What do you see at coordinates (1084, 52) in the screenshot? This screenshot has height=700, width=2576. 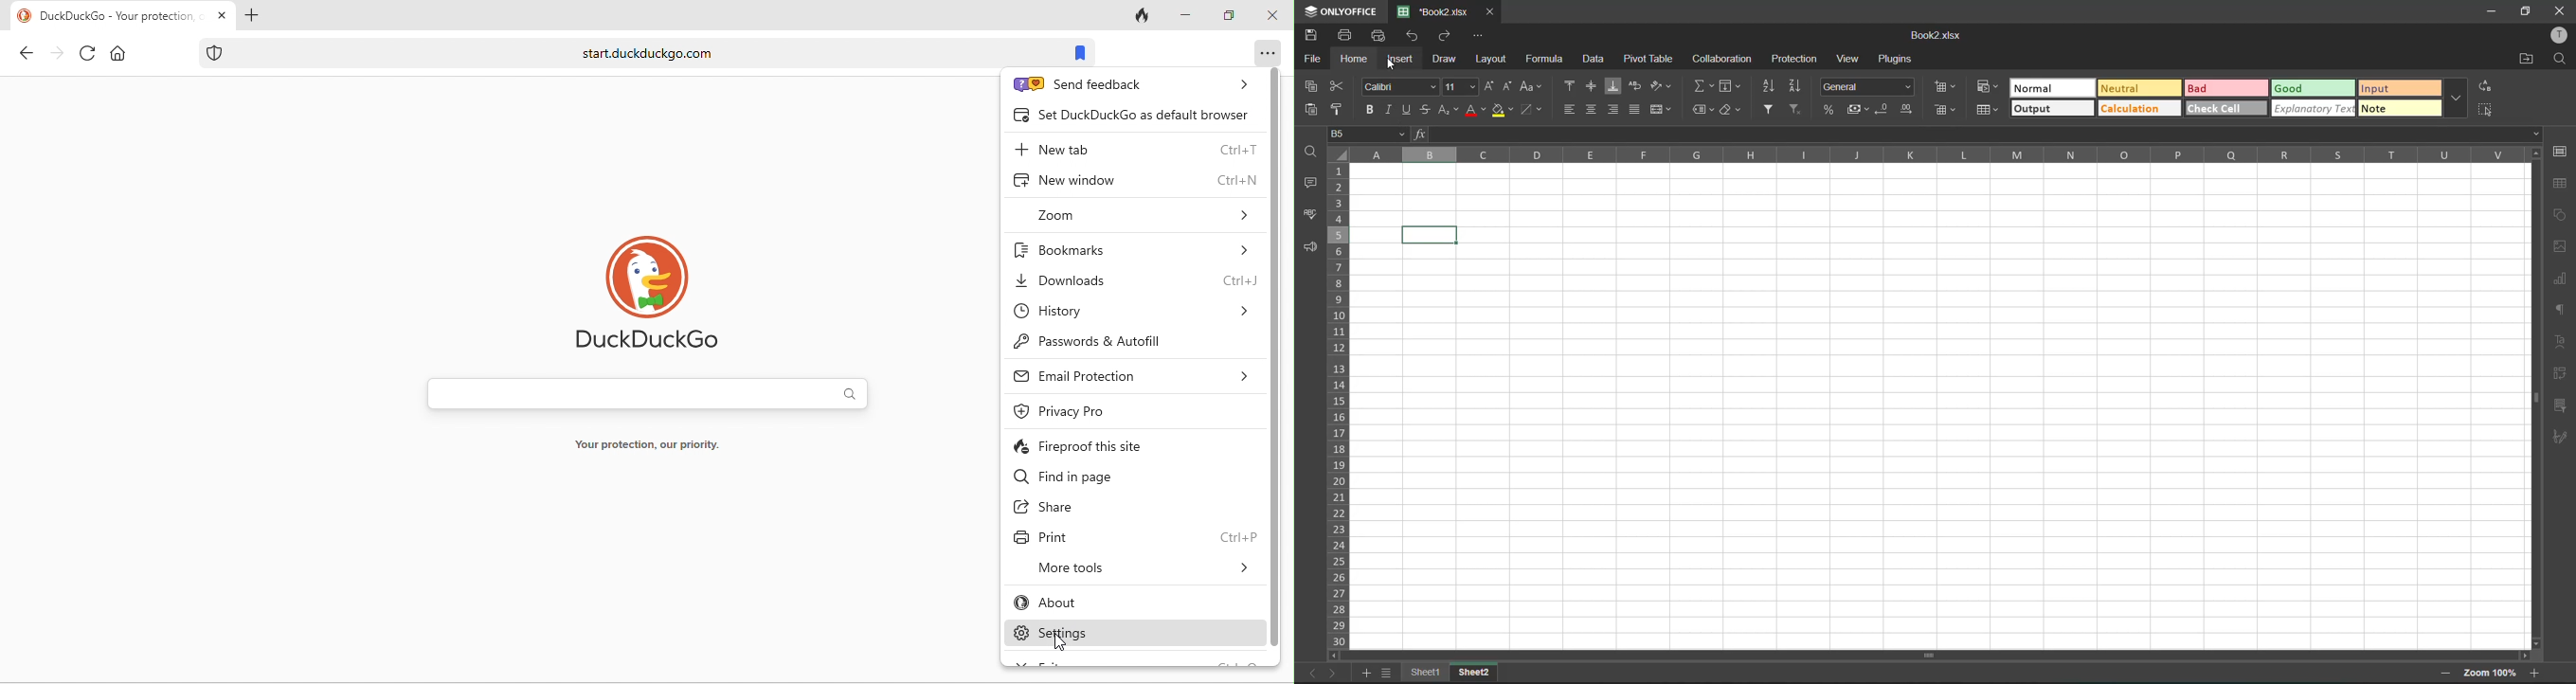 I see `bookmark` at bounding box center [1084, 52].